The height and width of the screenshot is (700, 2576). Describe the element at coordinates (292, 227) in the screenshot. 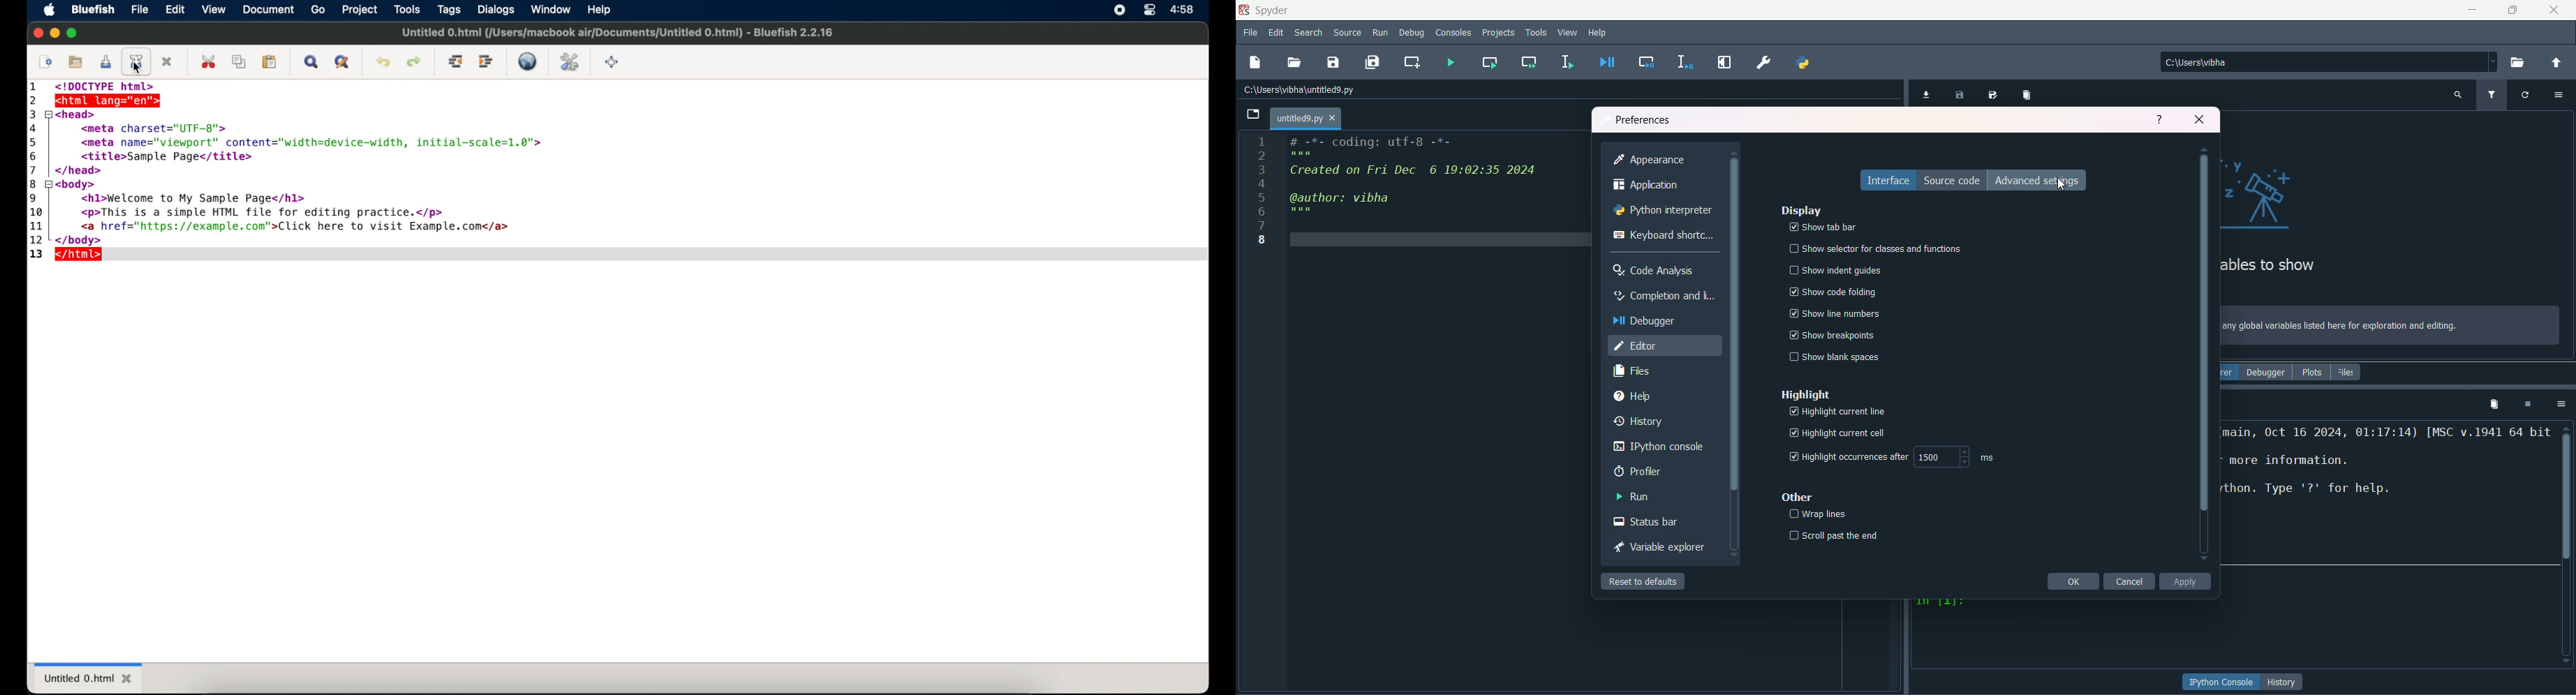

I see `<a href="https://example.com”>Click here to visit Example.com</a>` at that location.